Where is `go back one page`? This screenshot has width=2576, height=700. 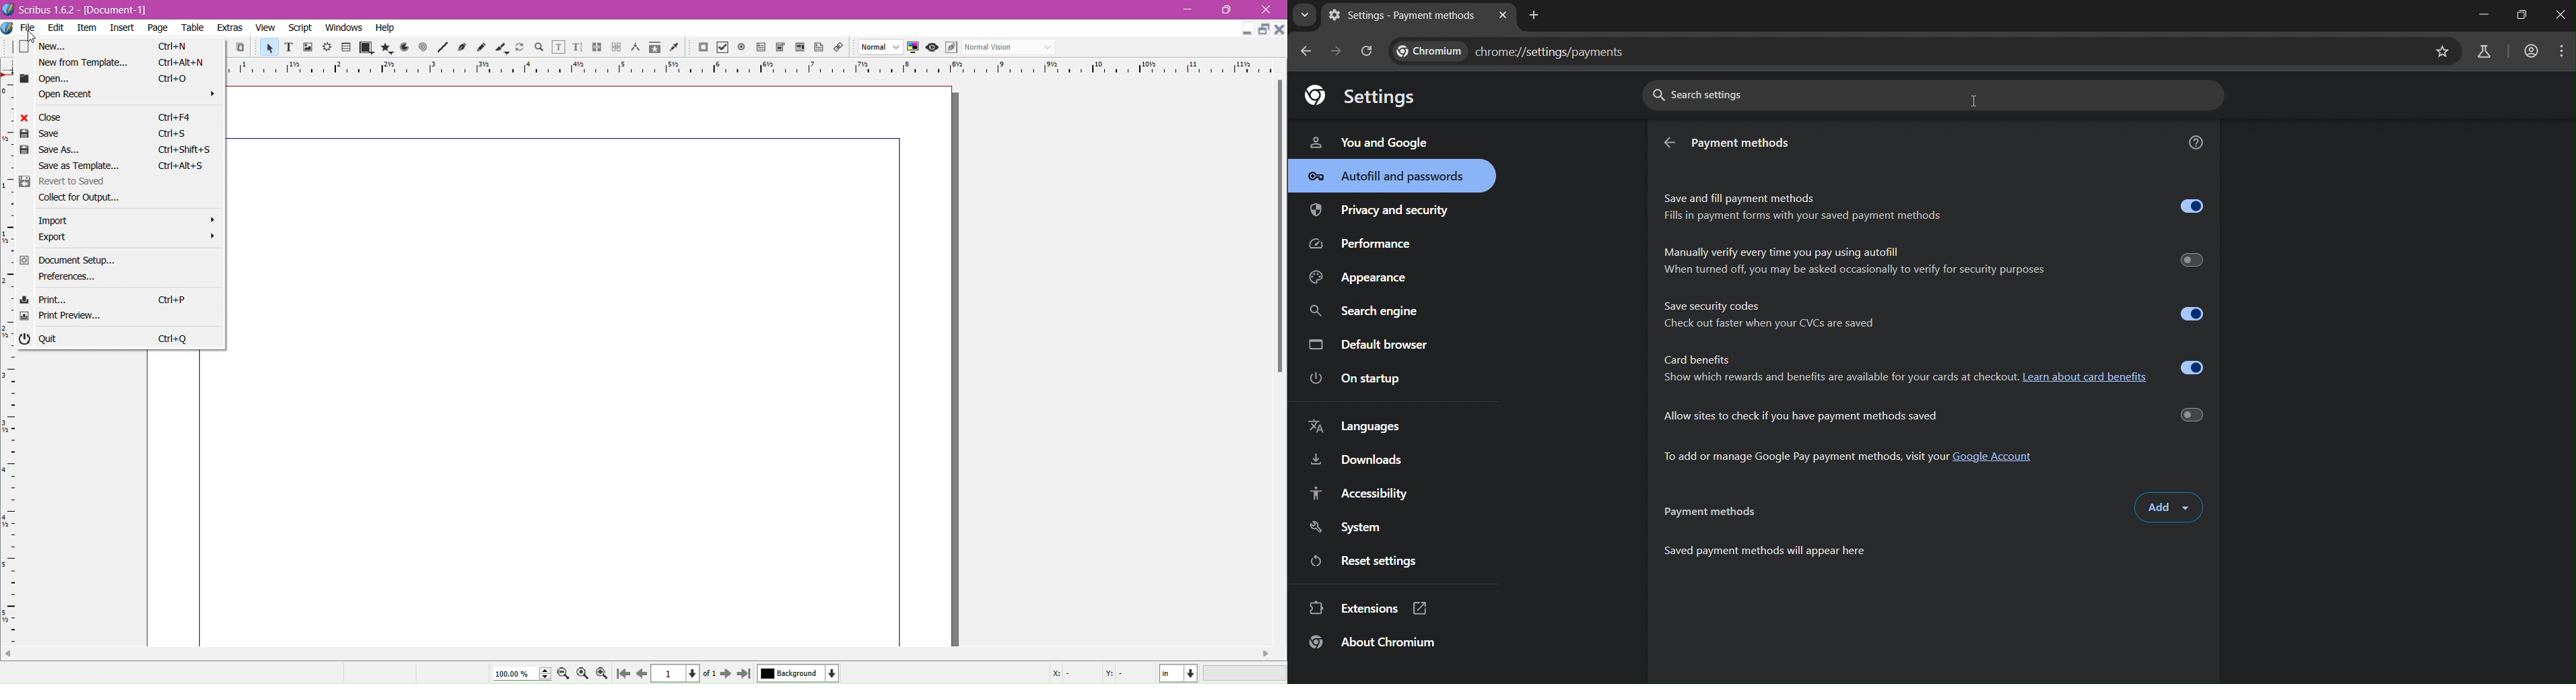 go back one page is located at coordinates (1307, 53).